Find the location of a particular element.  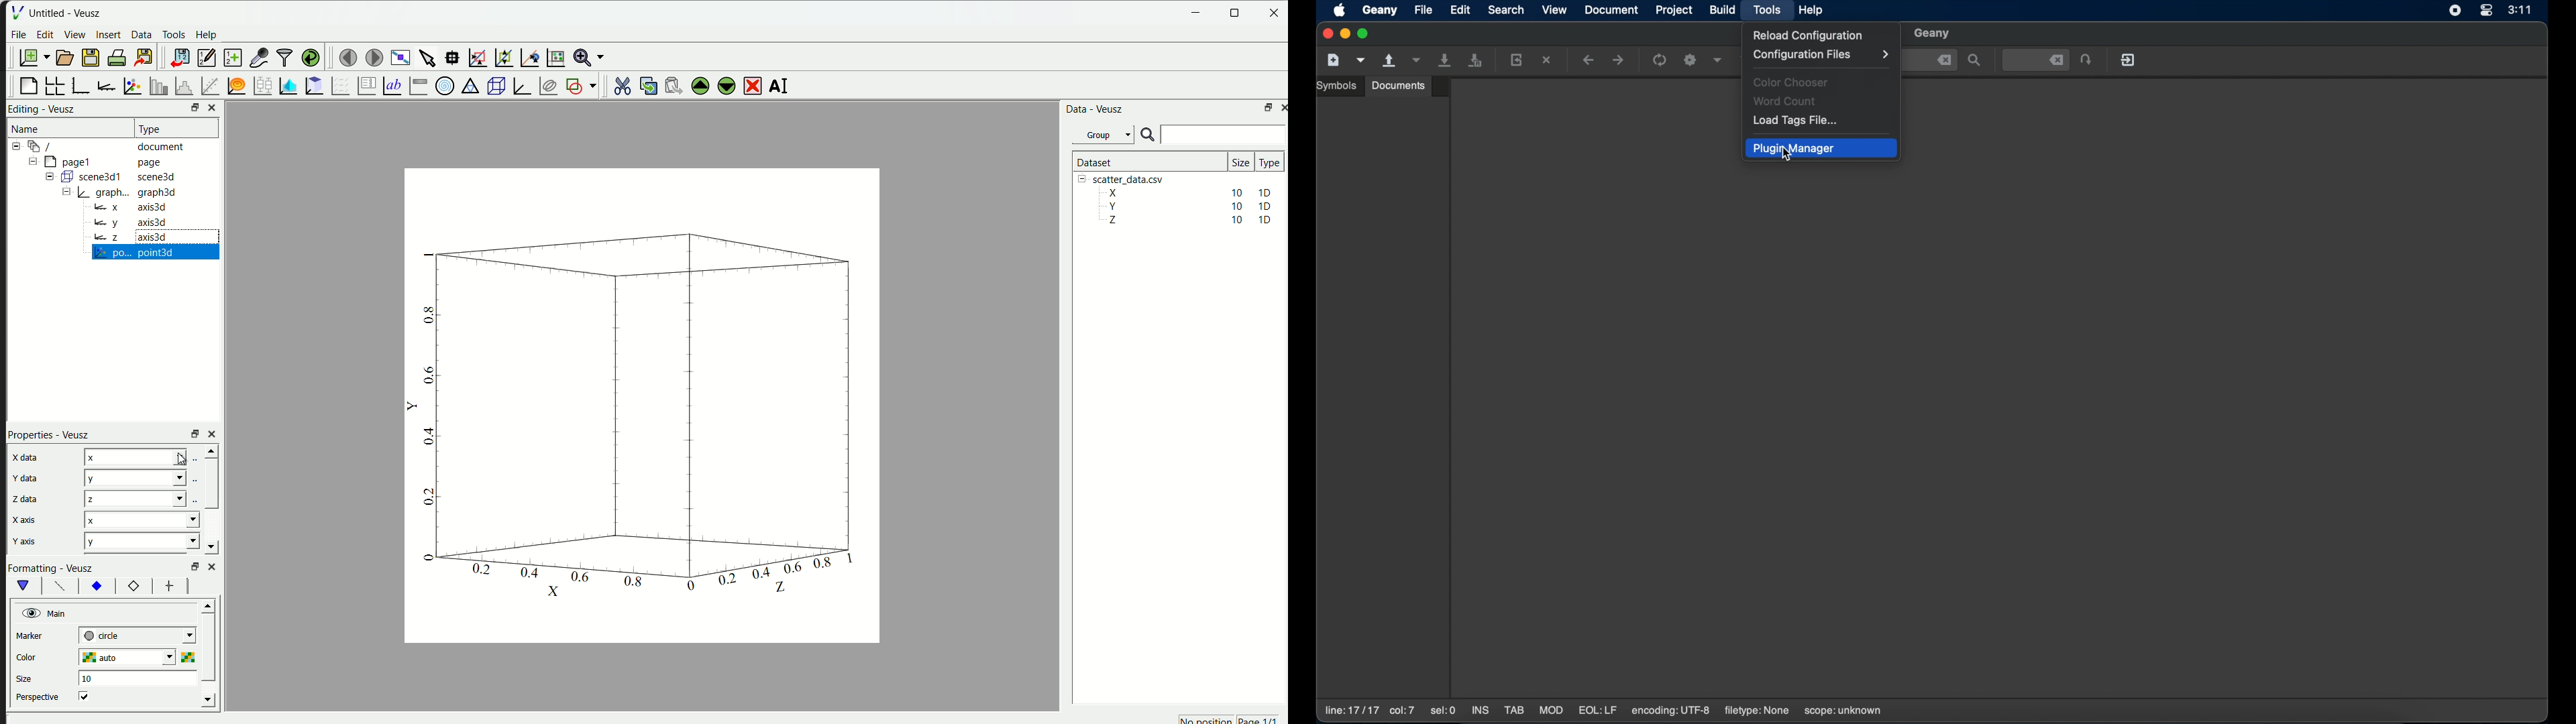

Zoom menu is located at coordinates (588, 57).